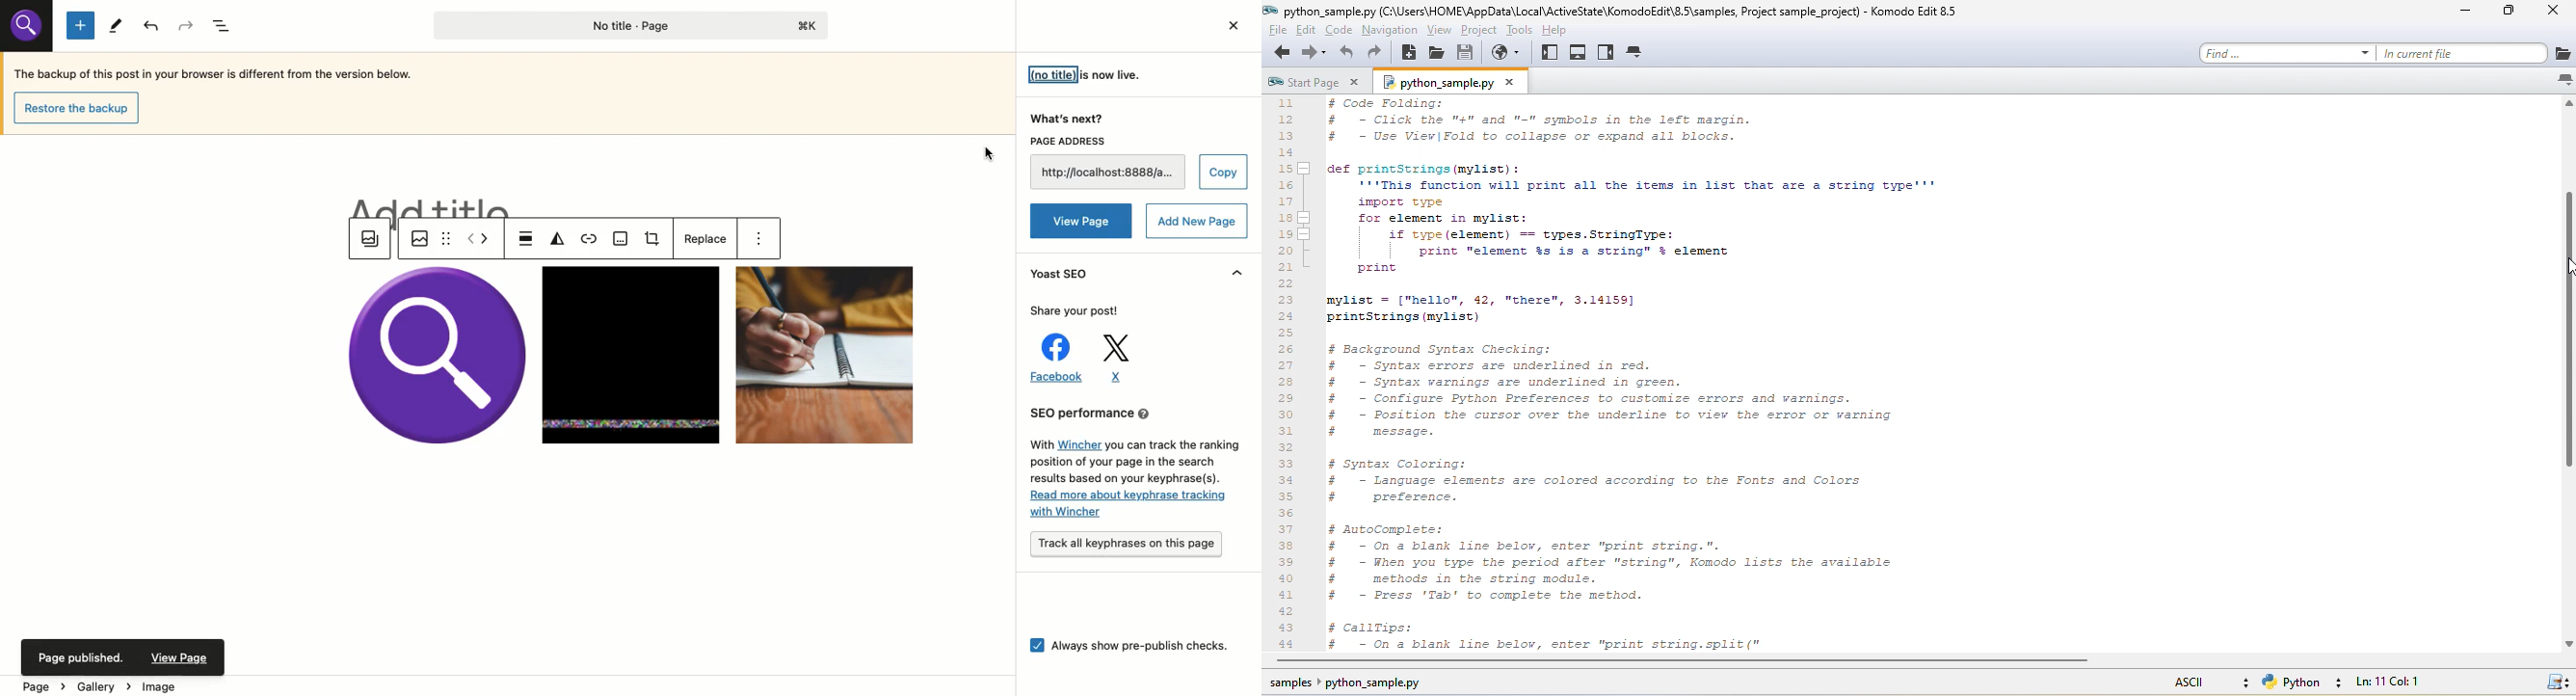 This screenshot has height=700, width=2576. Describe the element at coordinates (632, 356) in the screenshot. I see `Gallery` at that location.